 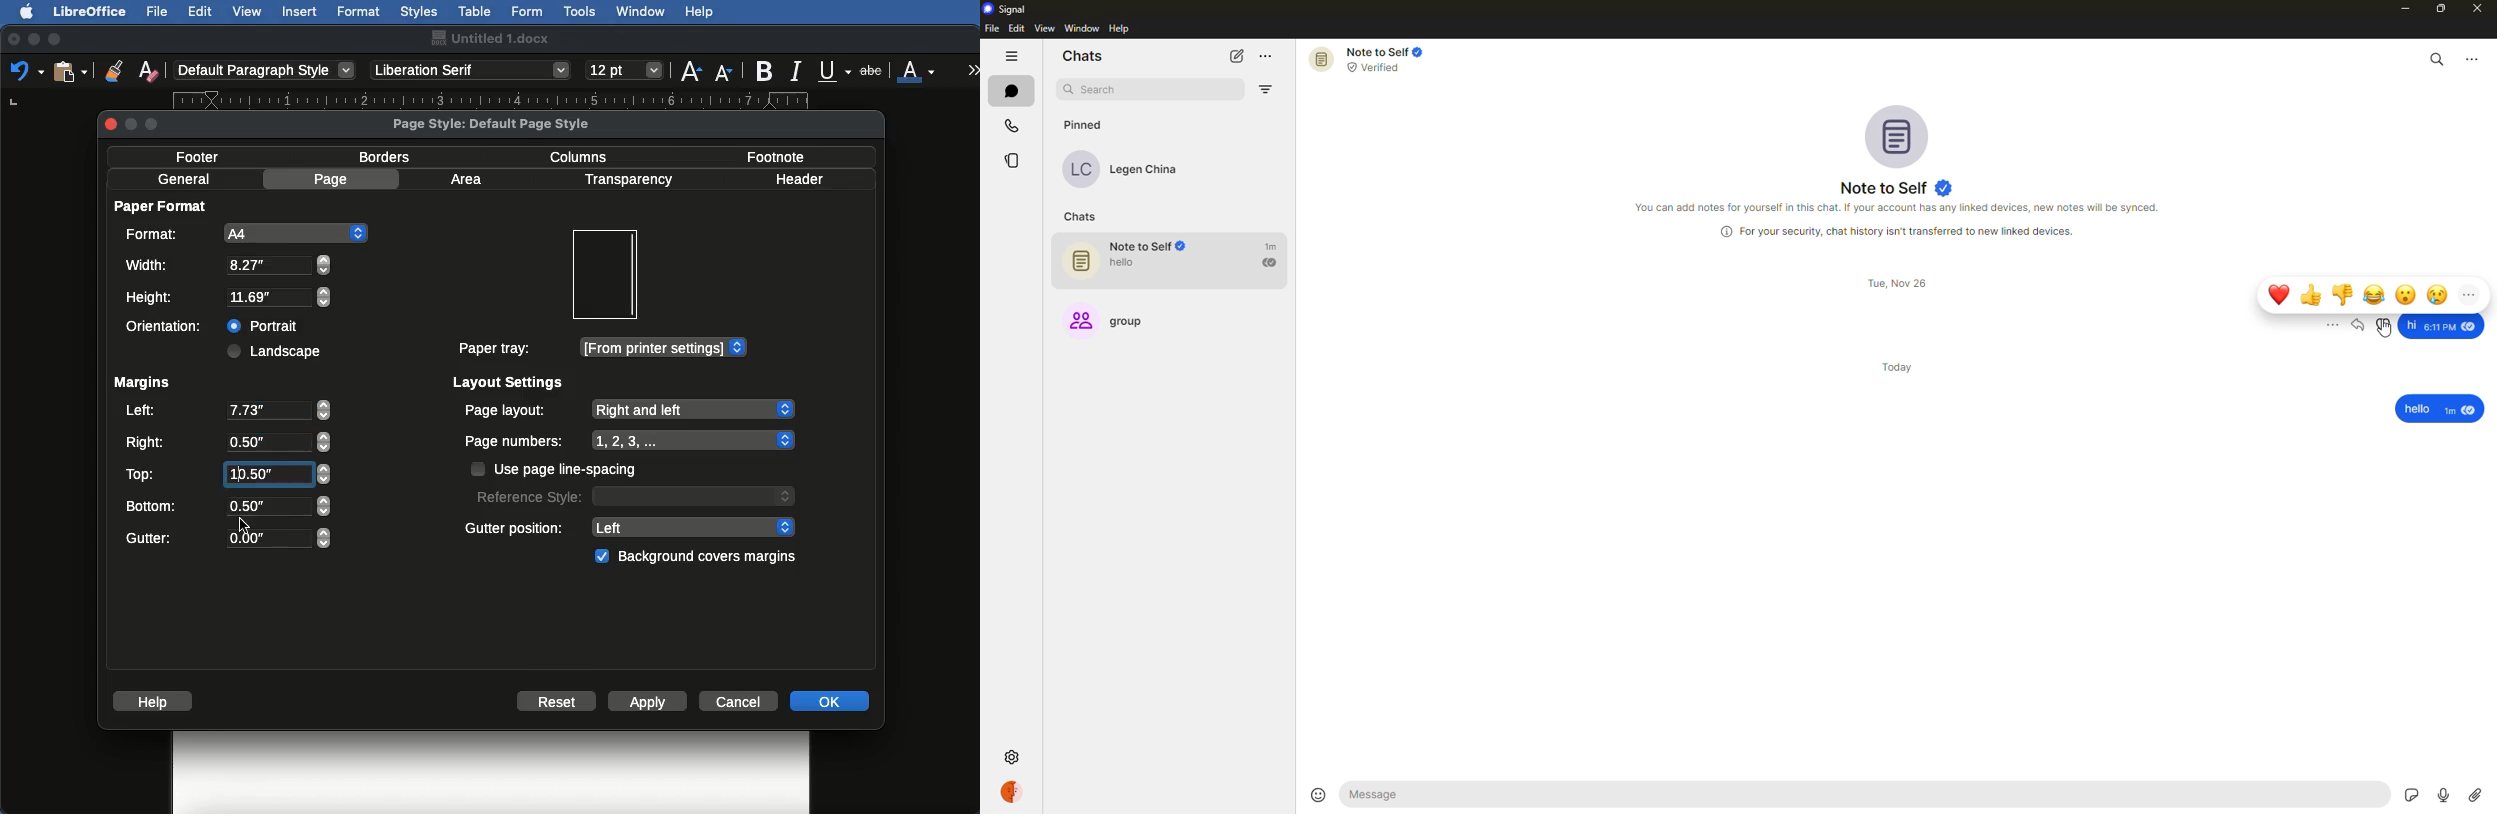 I want to click on Help, so click(x=156, y=701).